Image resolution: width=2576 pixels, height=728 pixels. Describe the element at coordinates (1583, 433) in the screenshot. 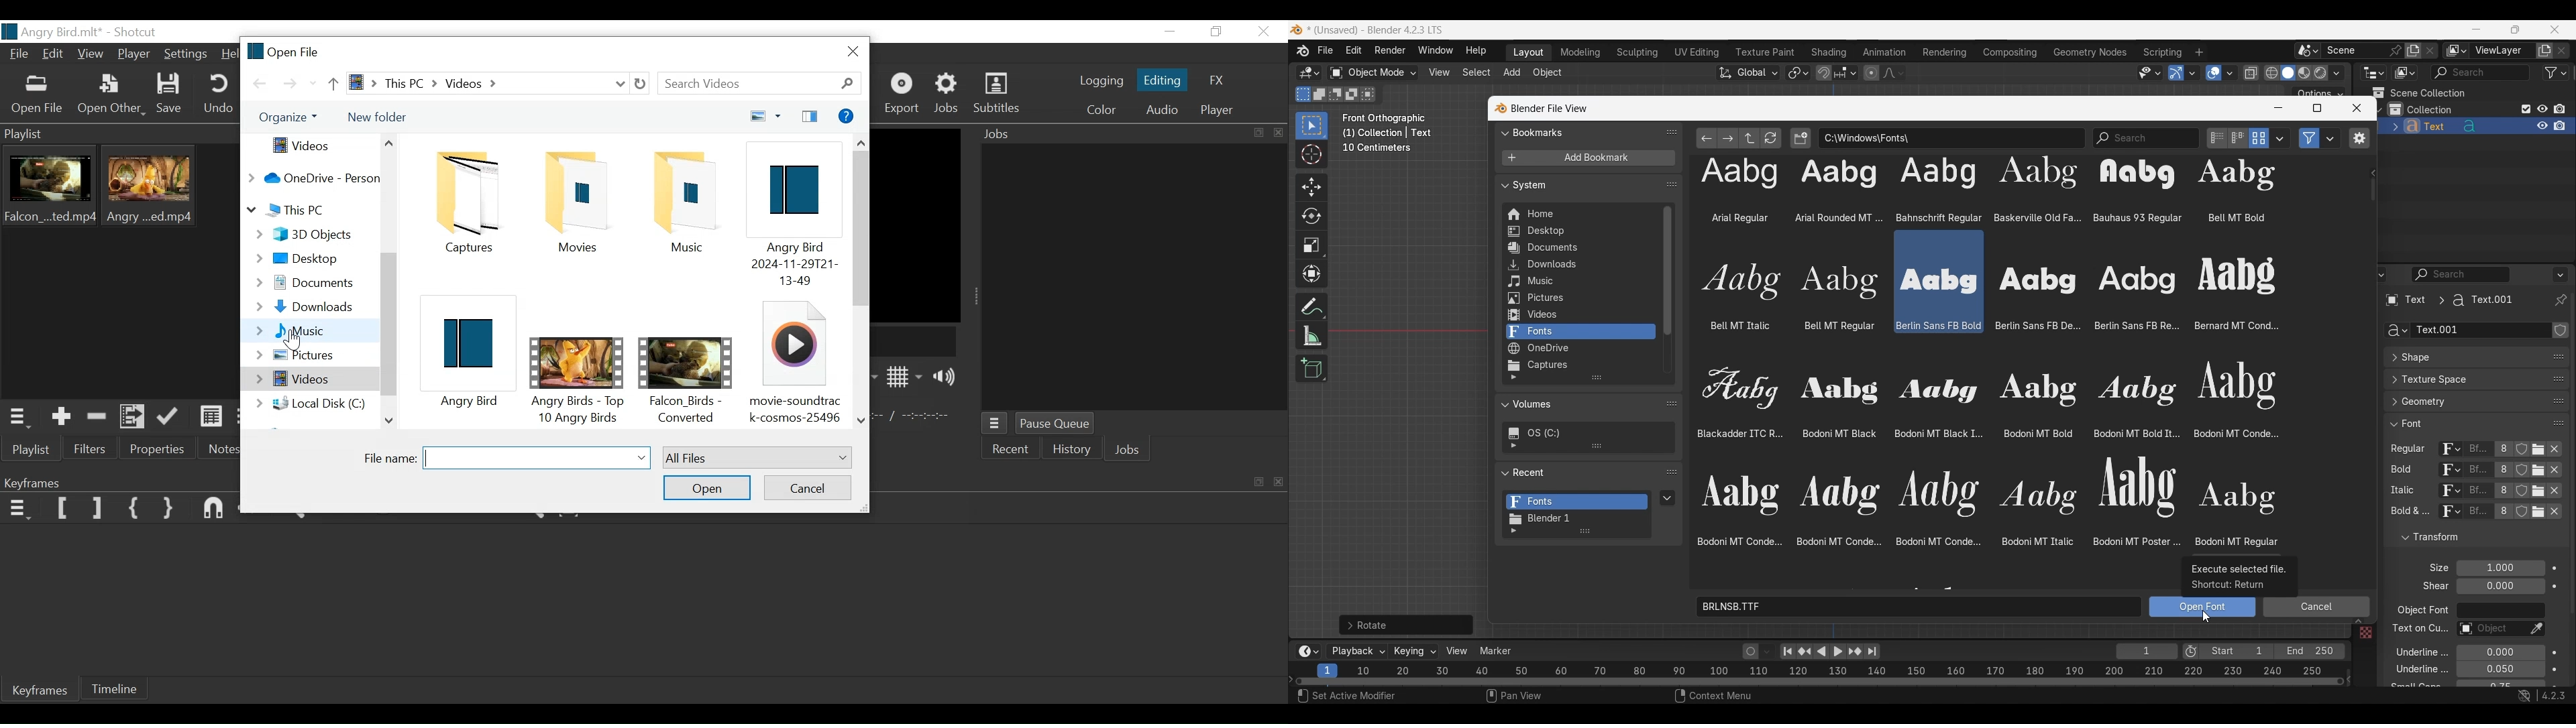

I see `Current drive` at that location.